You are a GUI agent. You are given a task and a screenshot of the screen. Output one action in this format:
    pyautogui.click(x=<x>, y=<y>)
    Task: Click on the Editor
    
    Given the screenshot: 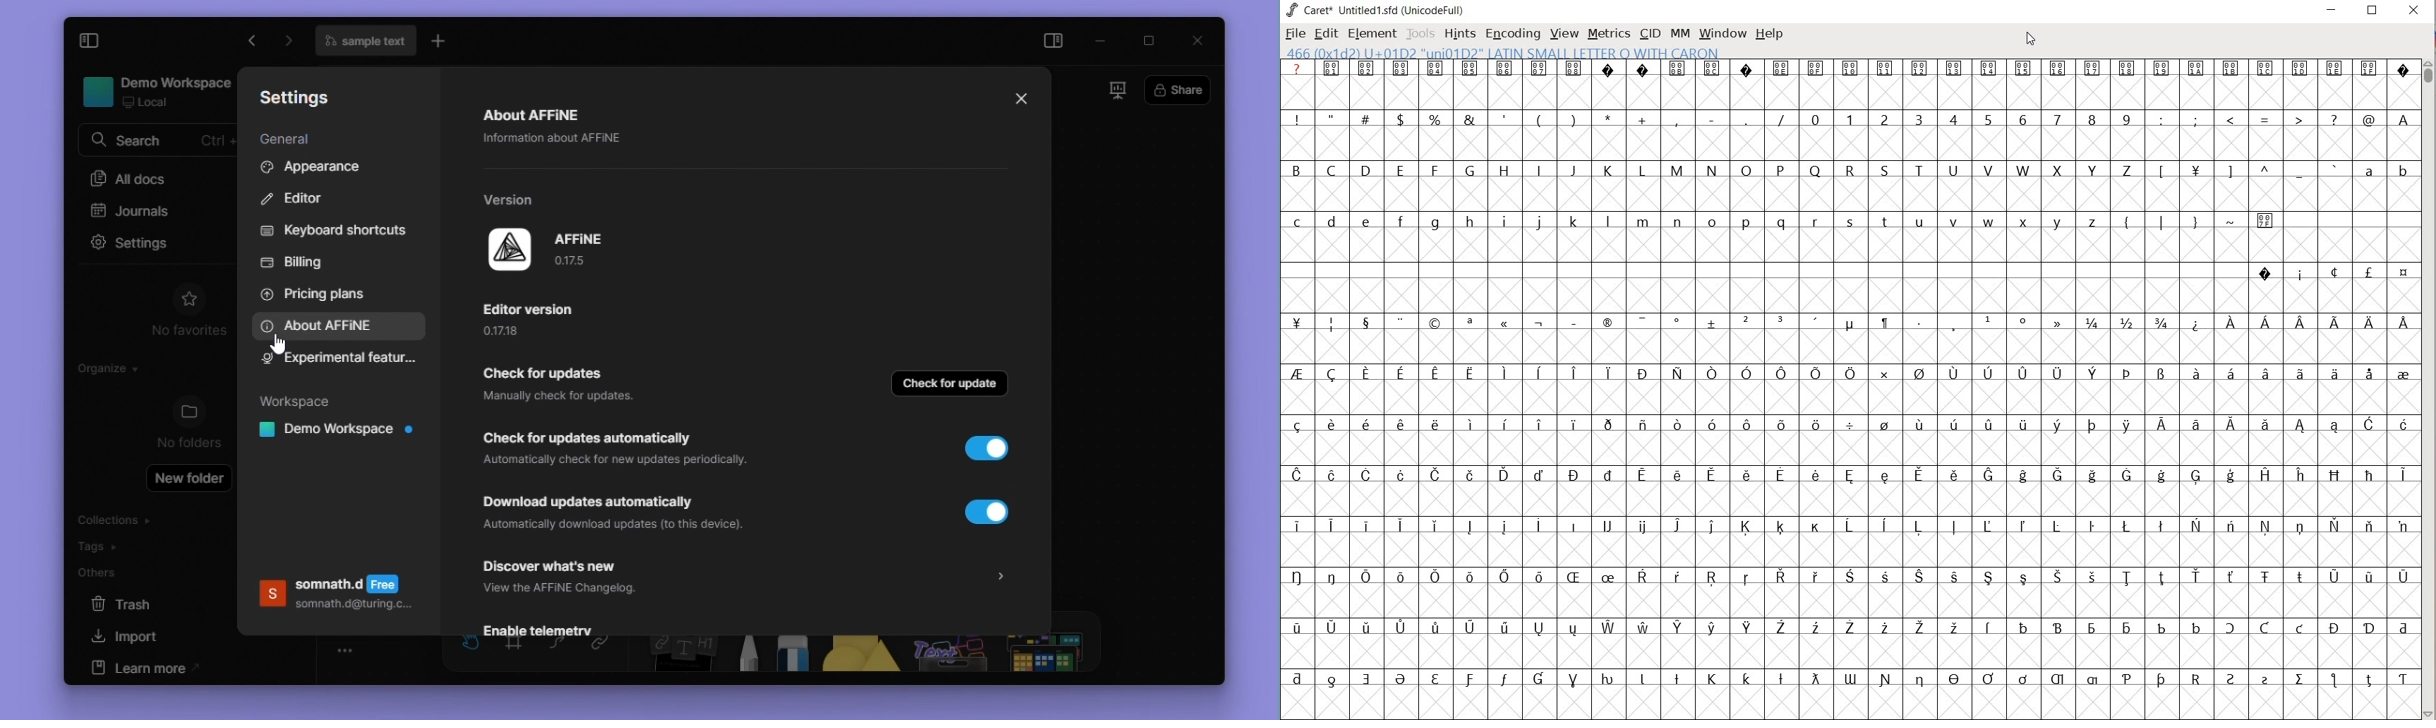 What is the action you would take?
    pyautogui.click(x=299, y=197)
    